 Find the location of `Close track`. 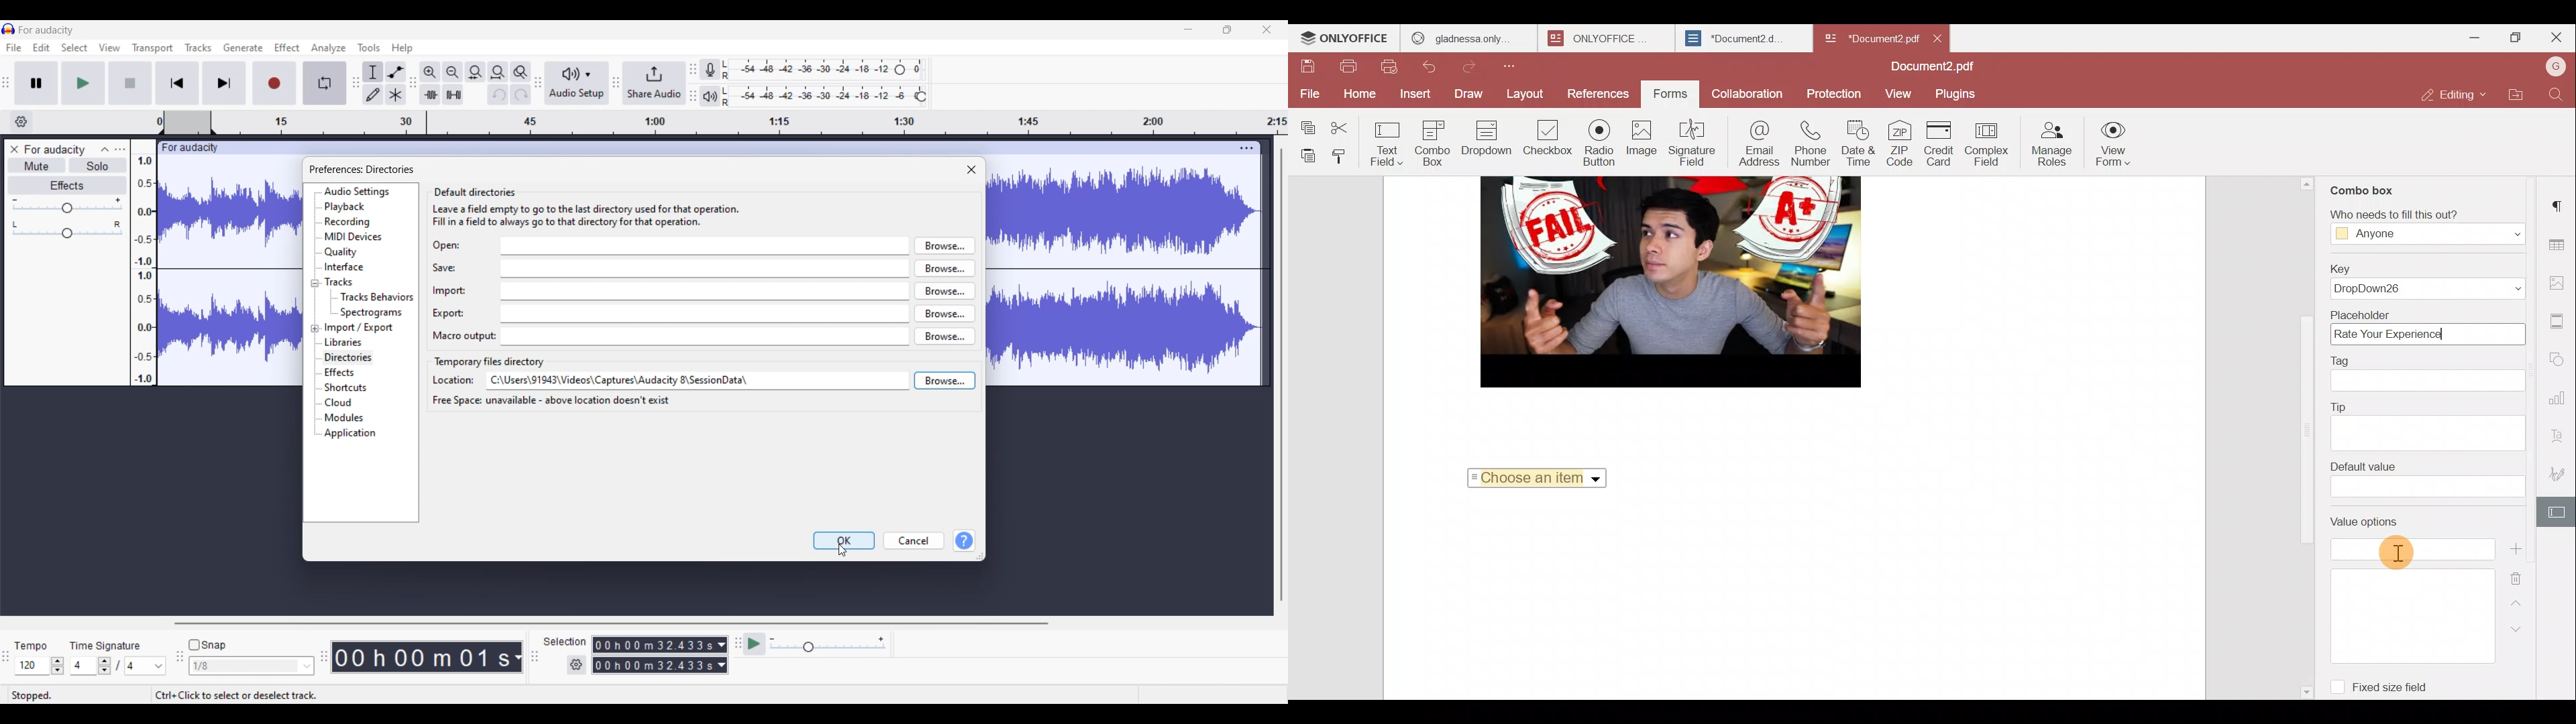

Close track is located at coordinates (15, 149).